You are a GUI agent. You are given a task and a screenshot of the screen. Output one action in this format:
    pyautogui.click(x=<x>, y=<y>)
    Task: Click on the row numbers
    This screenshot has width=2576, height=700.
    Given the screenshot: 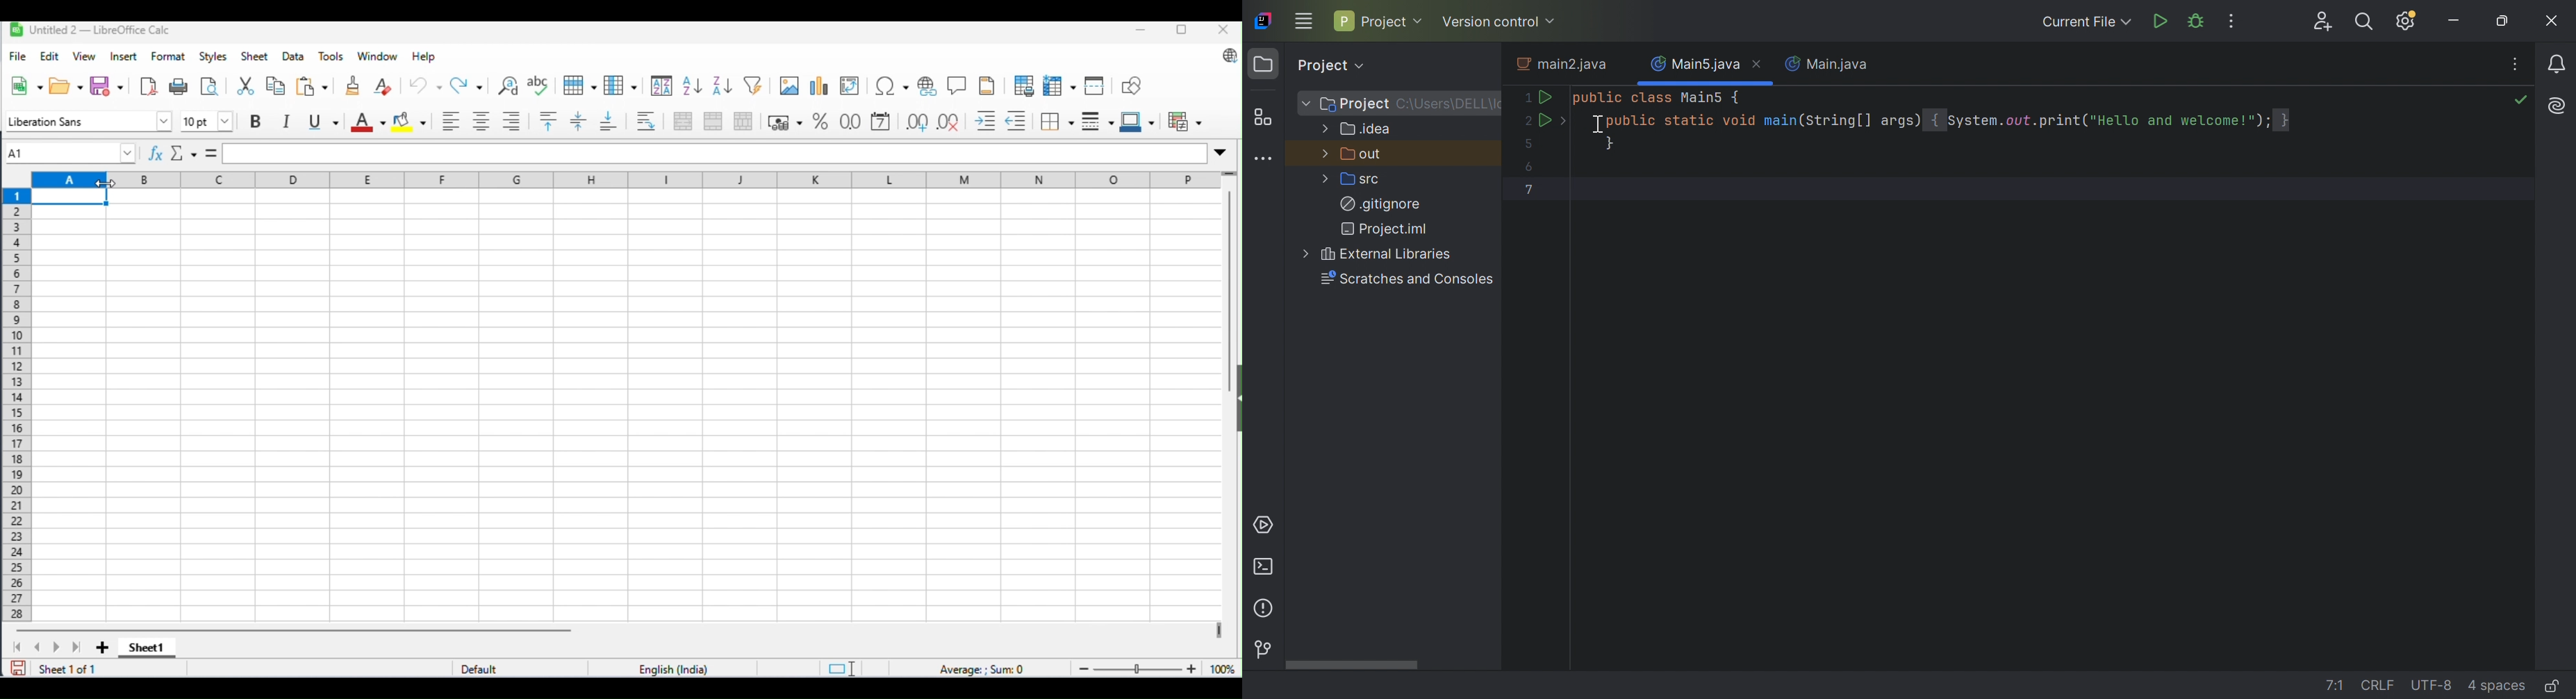 What is the action you would take?
    pyautogui.click(x=16, y=405)
    